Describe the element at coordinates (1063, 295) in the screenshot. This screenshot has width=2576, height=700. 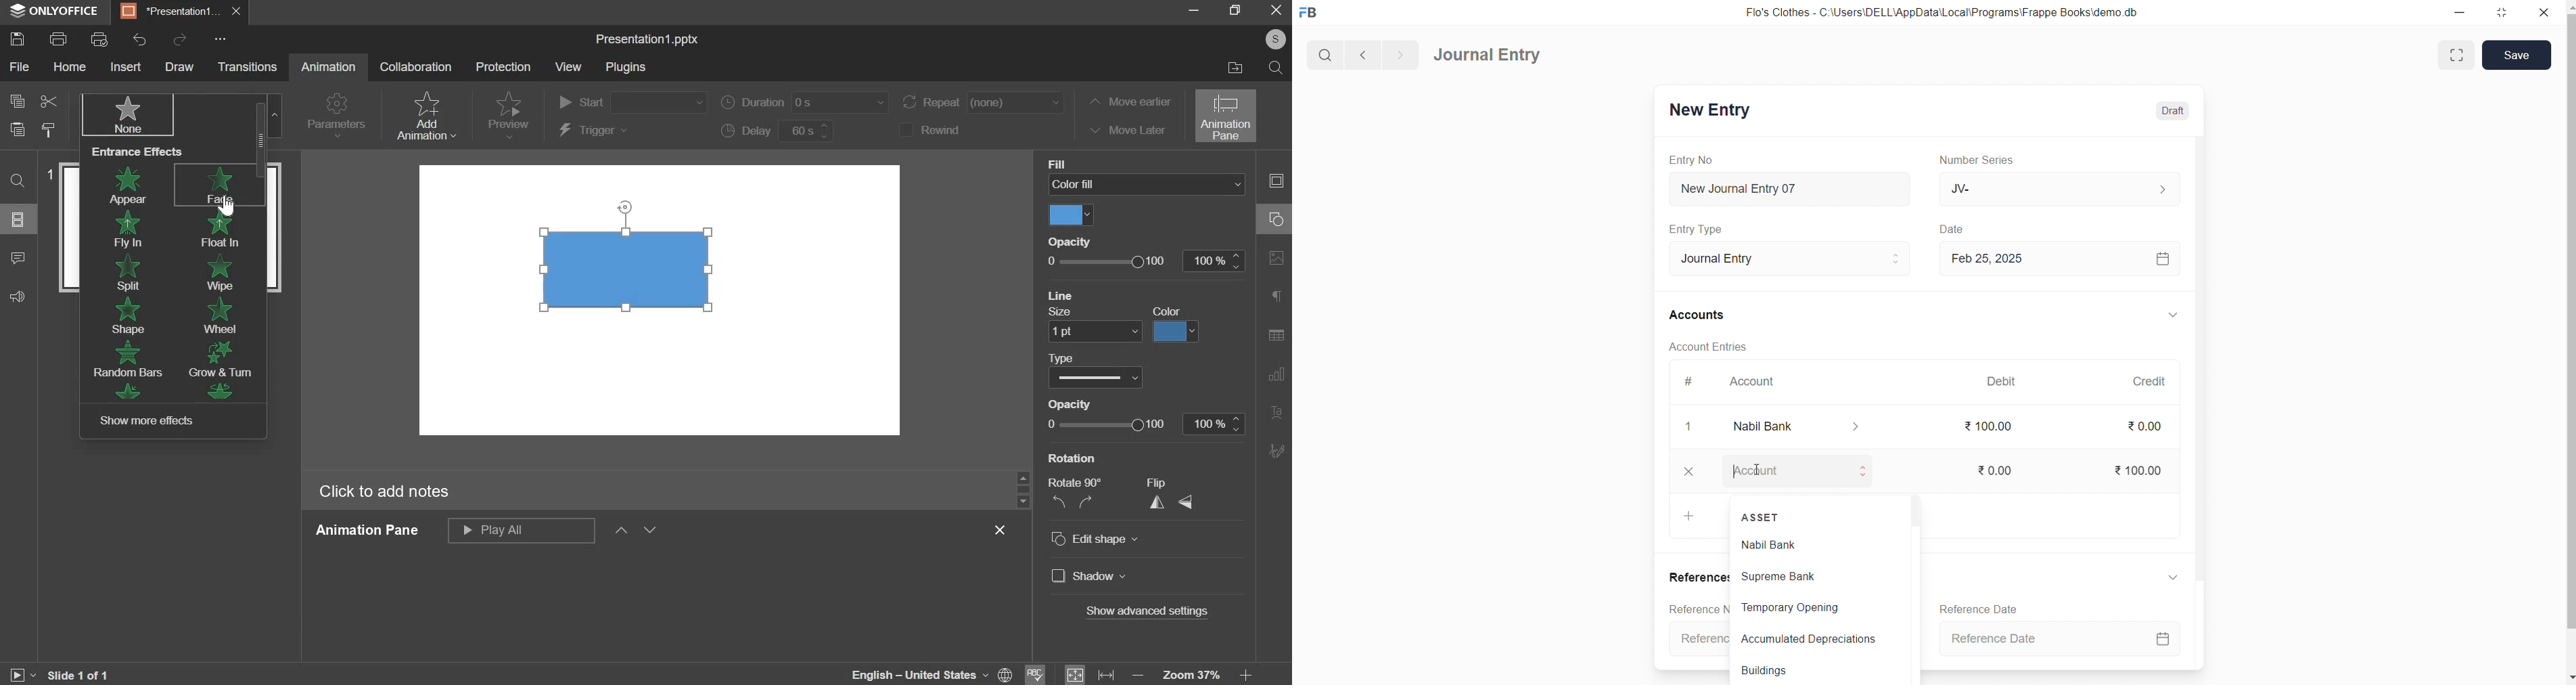
I see `Line` at that location.